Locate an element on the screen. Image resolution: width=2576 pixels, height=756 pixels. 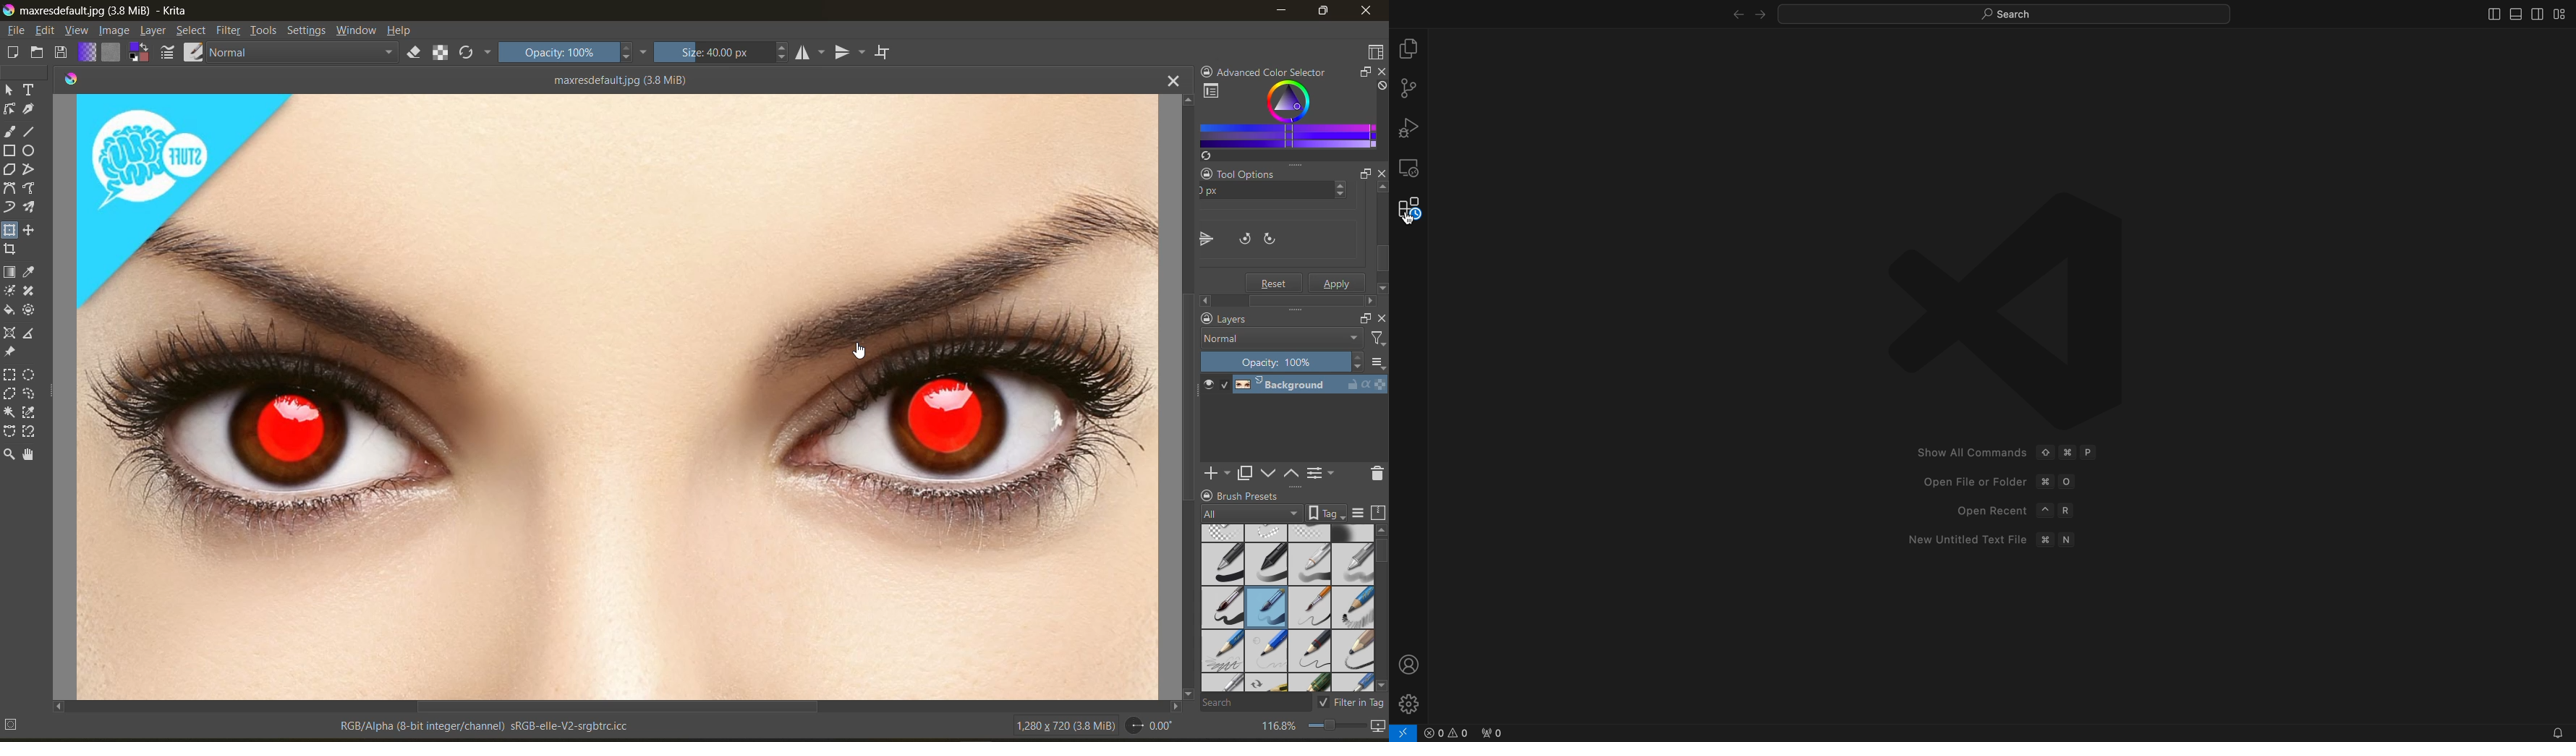
map the canvas is located at coordinates (1376, 725).